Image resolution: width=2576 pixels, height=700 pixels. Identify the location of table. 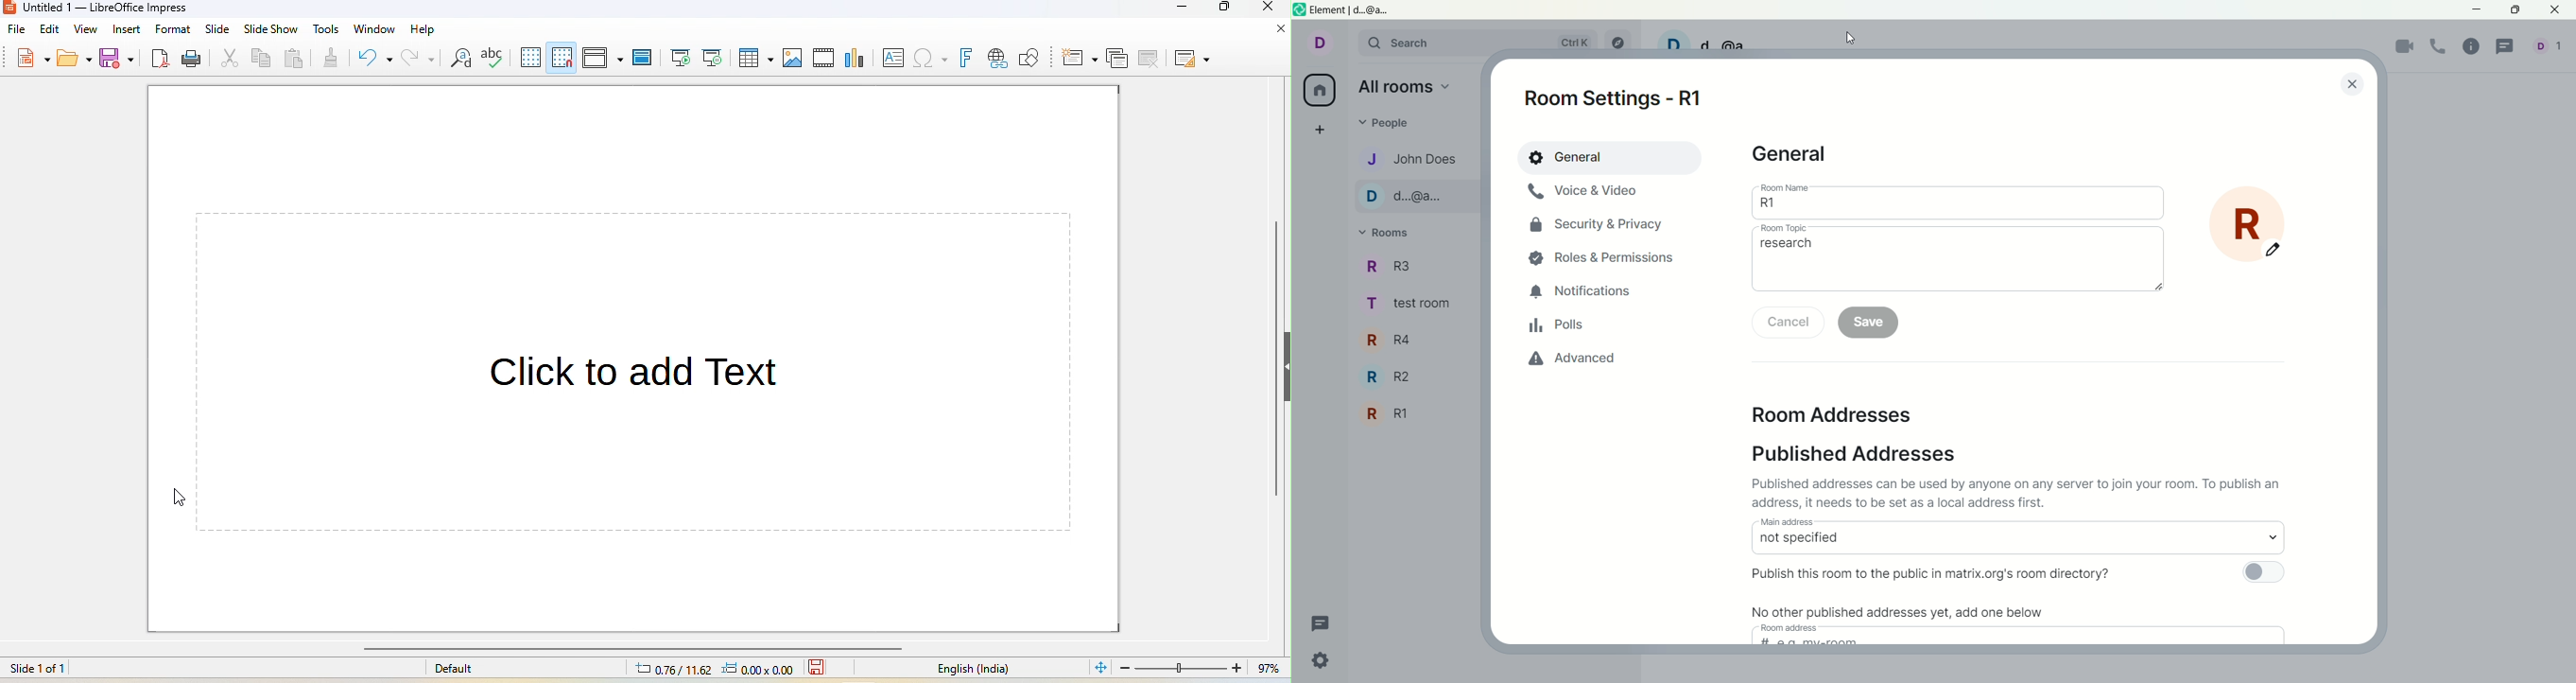
(757, 59).